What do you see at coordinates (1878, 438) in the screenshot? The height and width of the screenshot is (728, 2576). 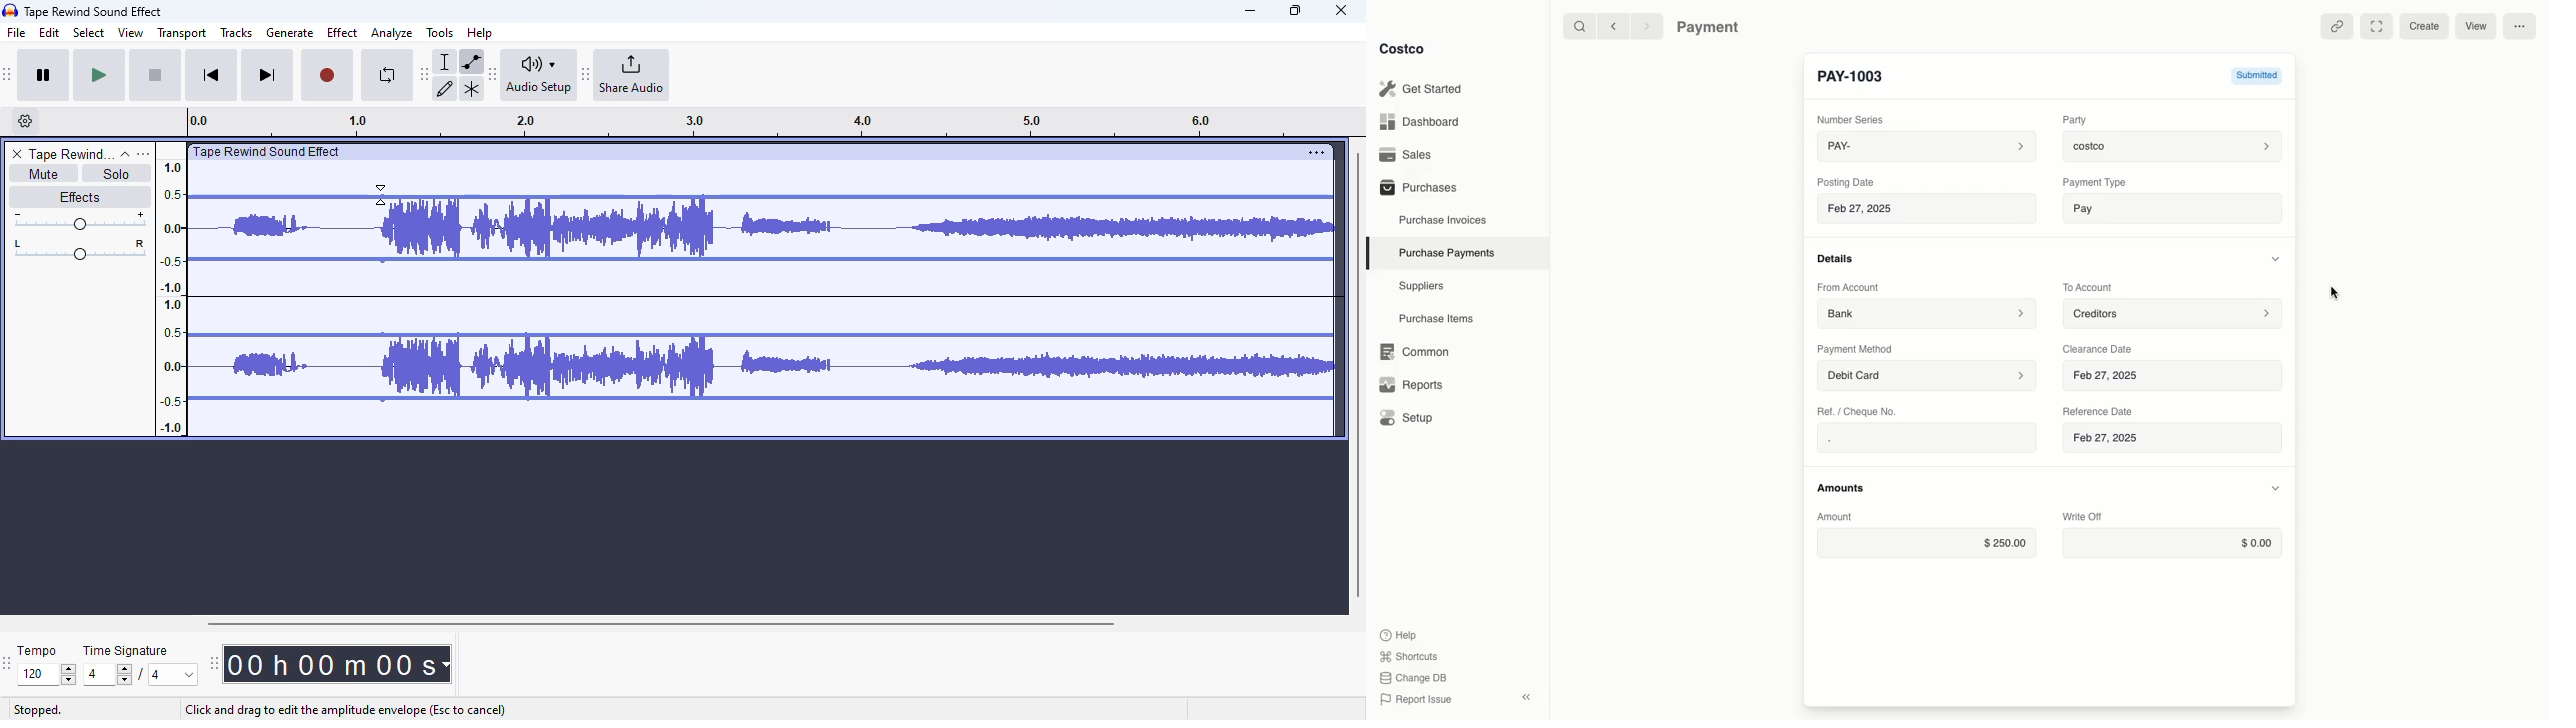 I see `.` at bounding box center [1878, 438].